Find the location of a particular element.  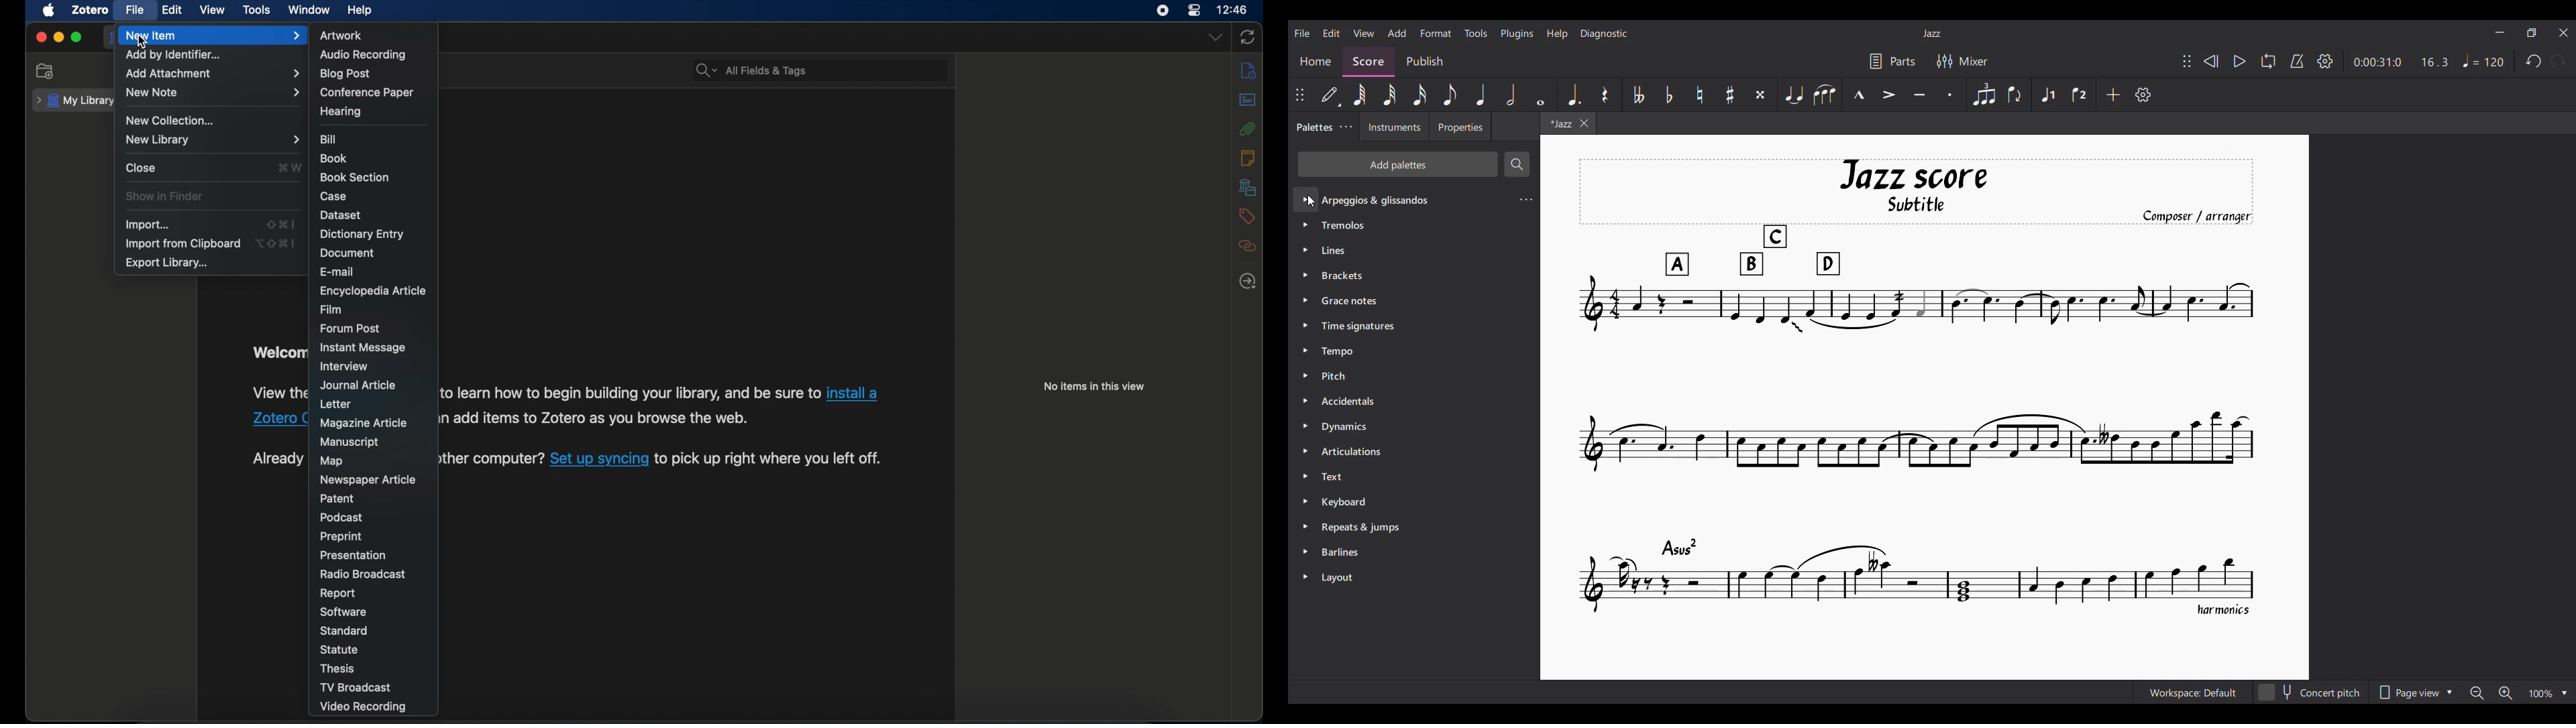

newspaper article is located at coordinates (366, 481).